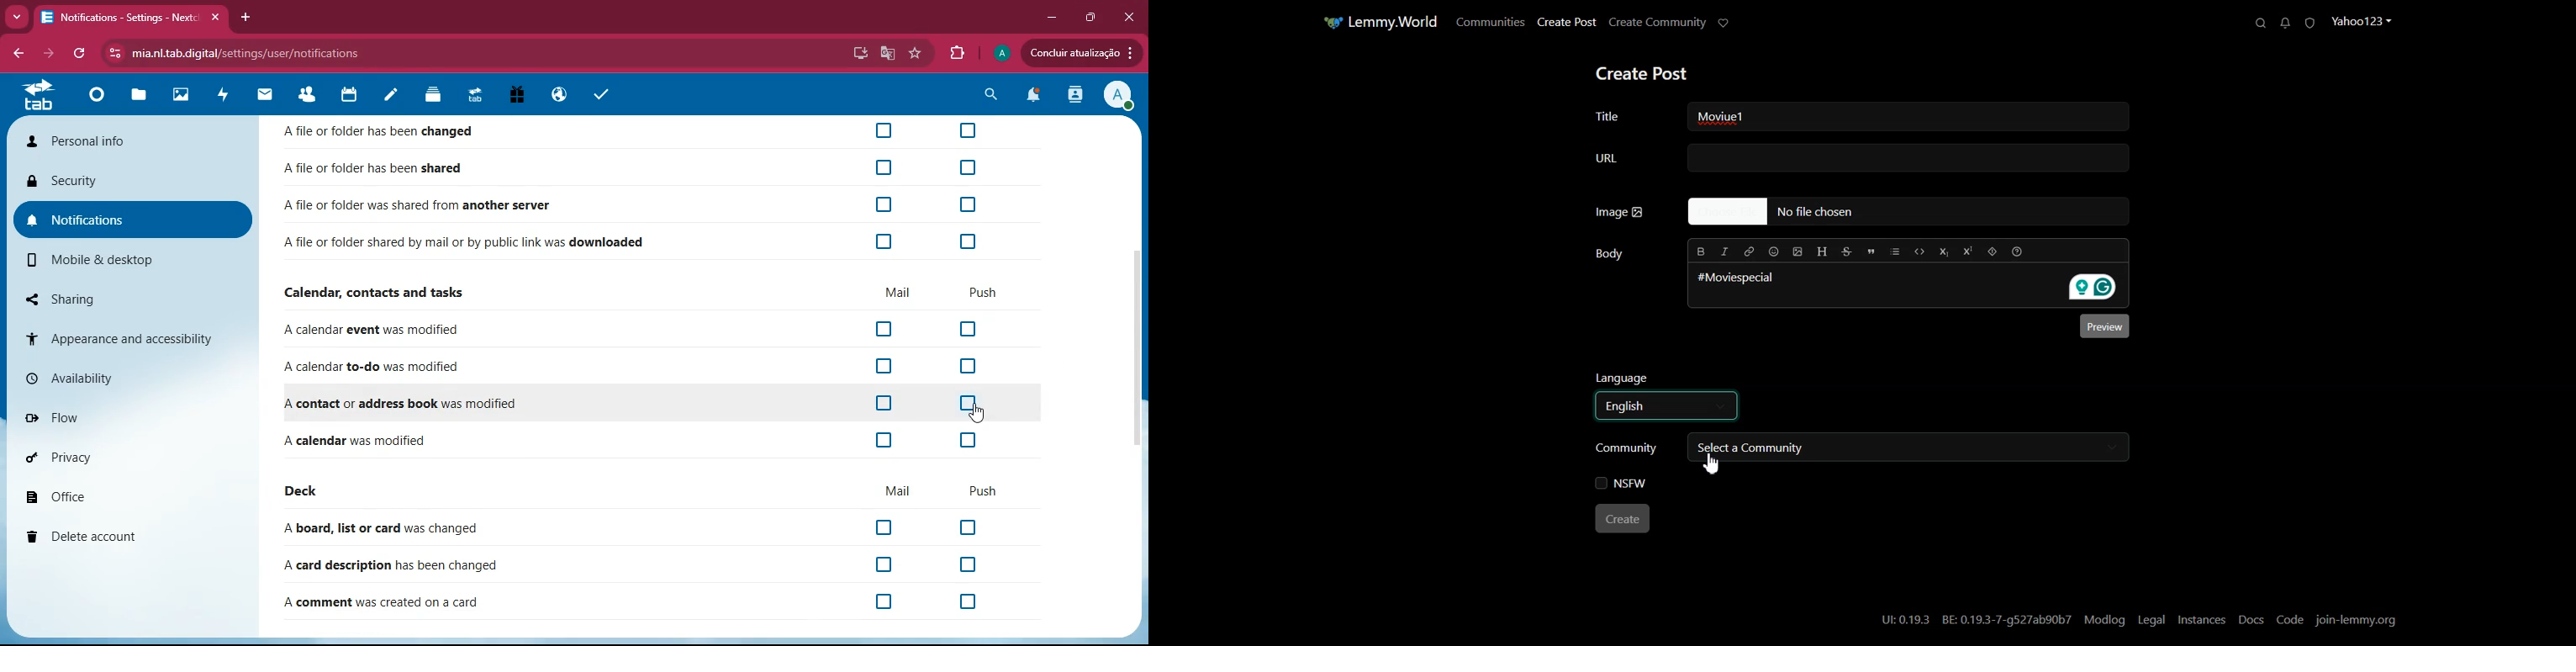  What do you see at coordinates (969, 564) in the screenshot?
I see `off` at bounding box center [969, 564].